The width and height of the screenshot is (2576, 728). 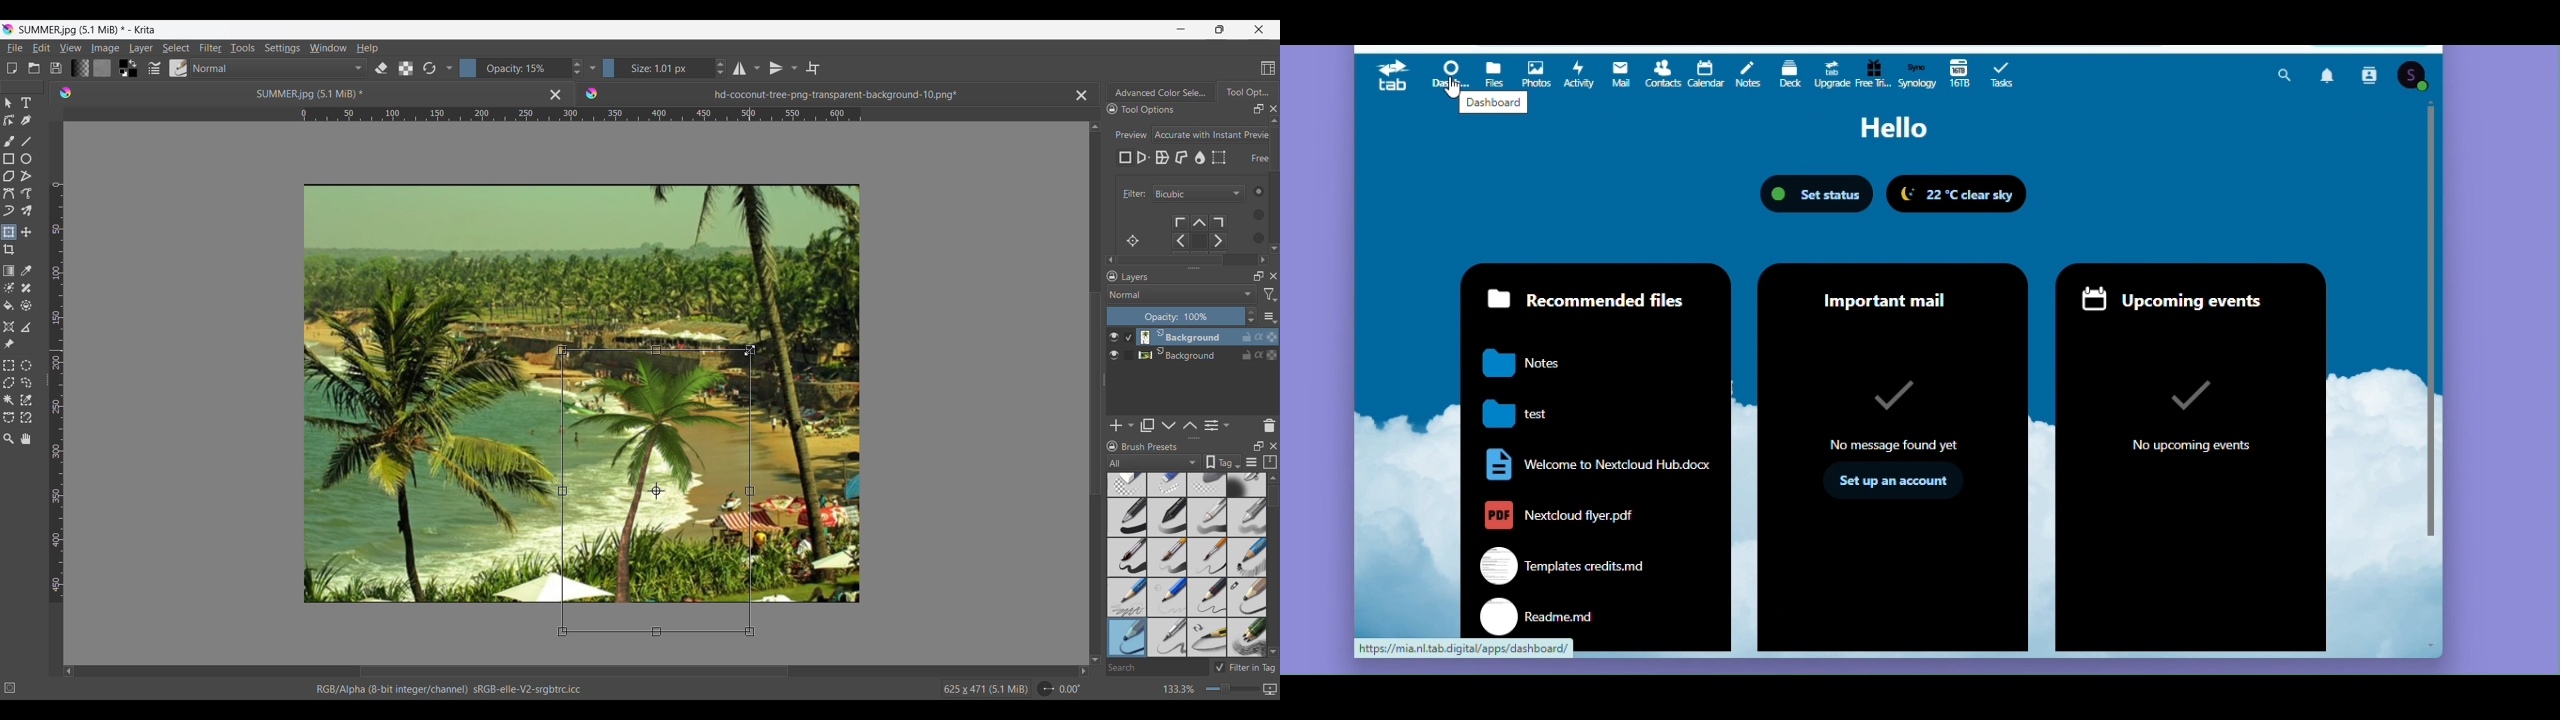 I want to click on Multibrush tool, so click(x=25, y=211).